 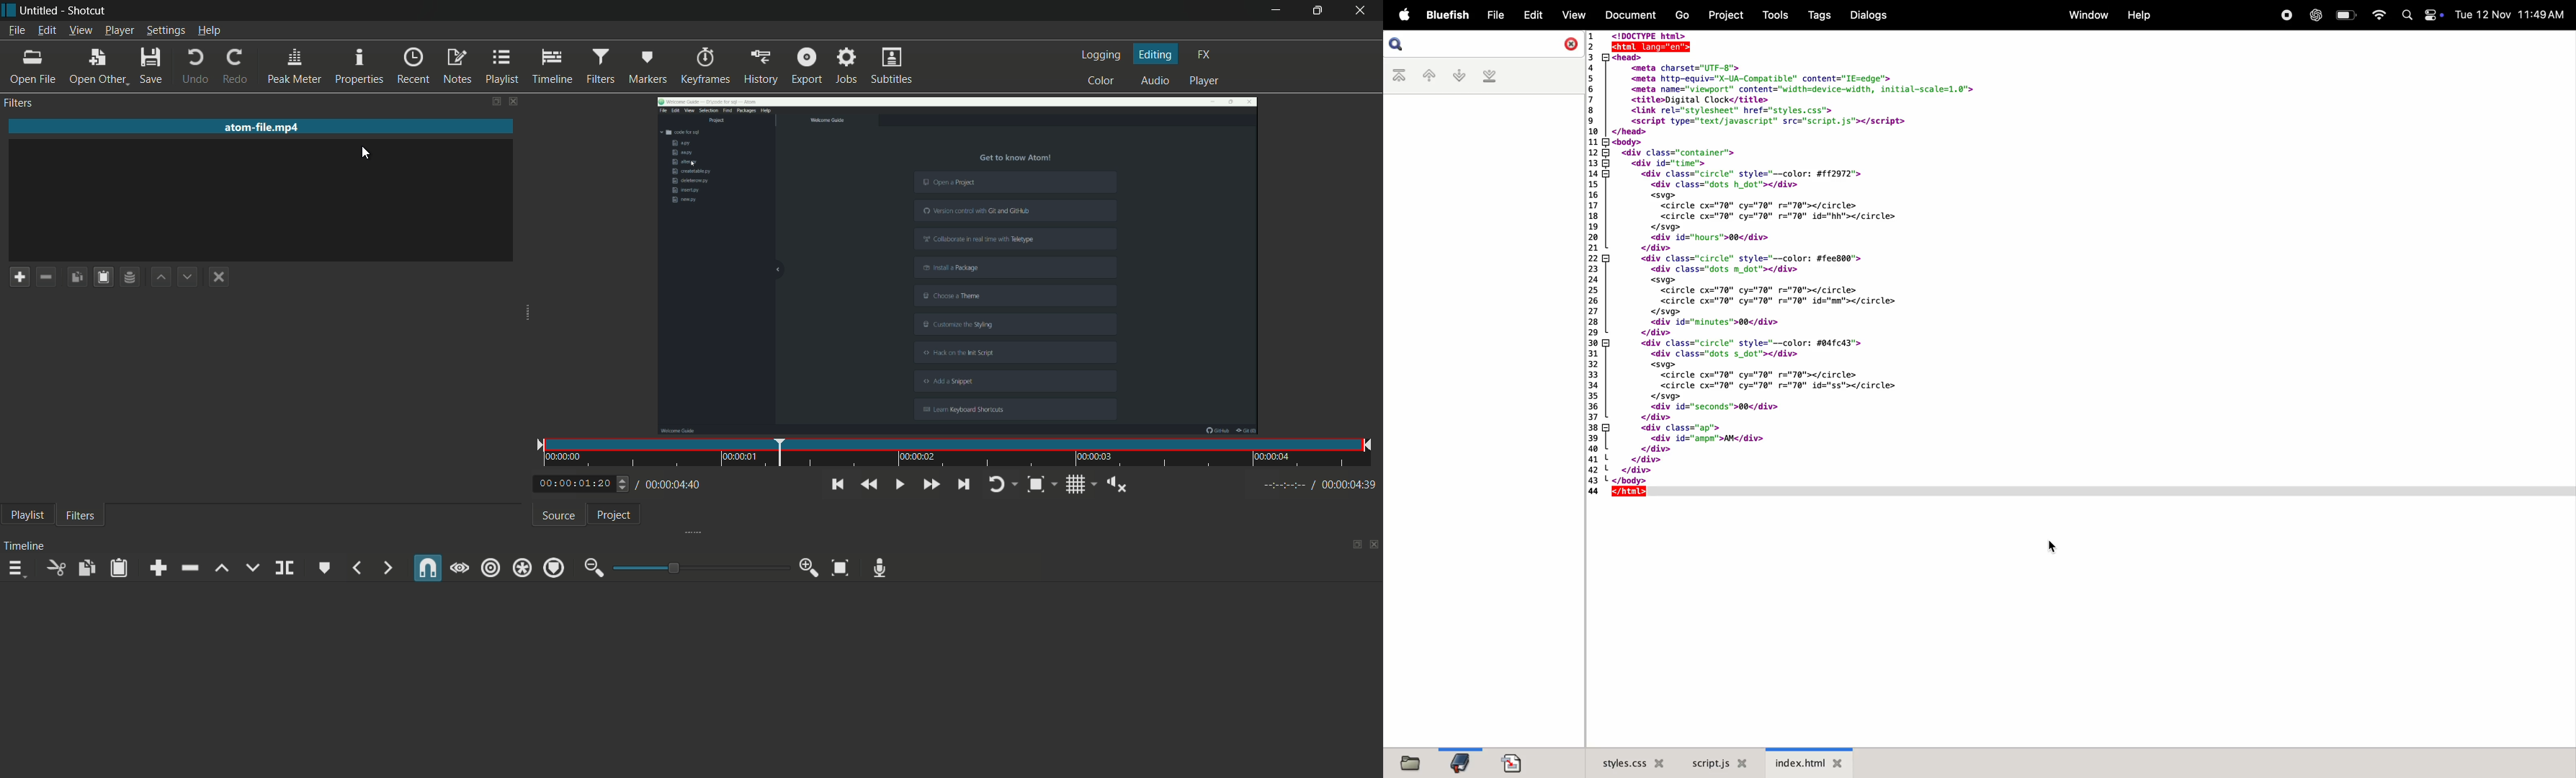 I want to click on create or edit marker, so click(x=325, y=567).